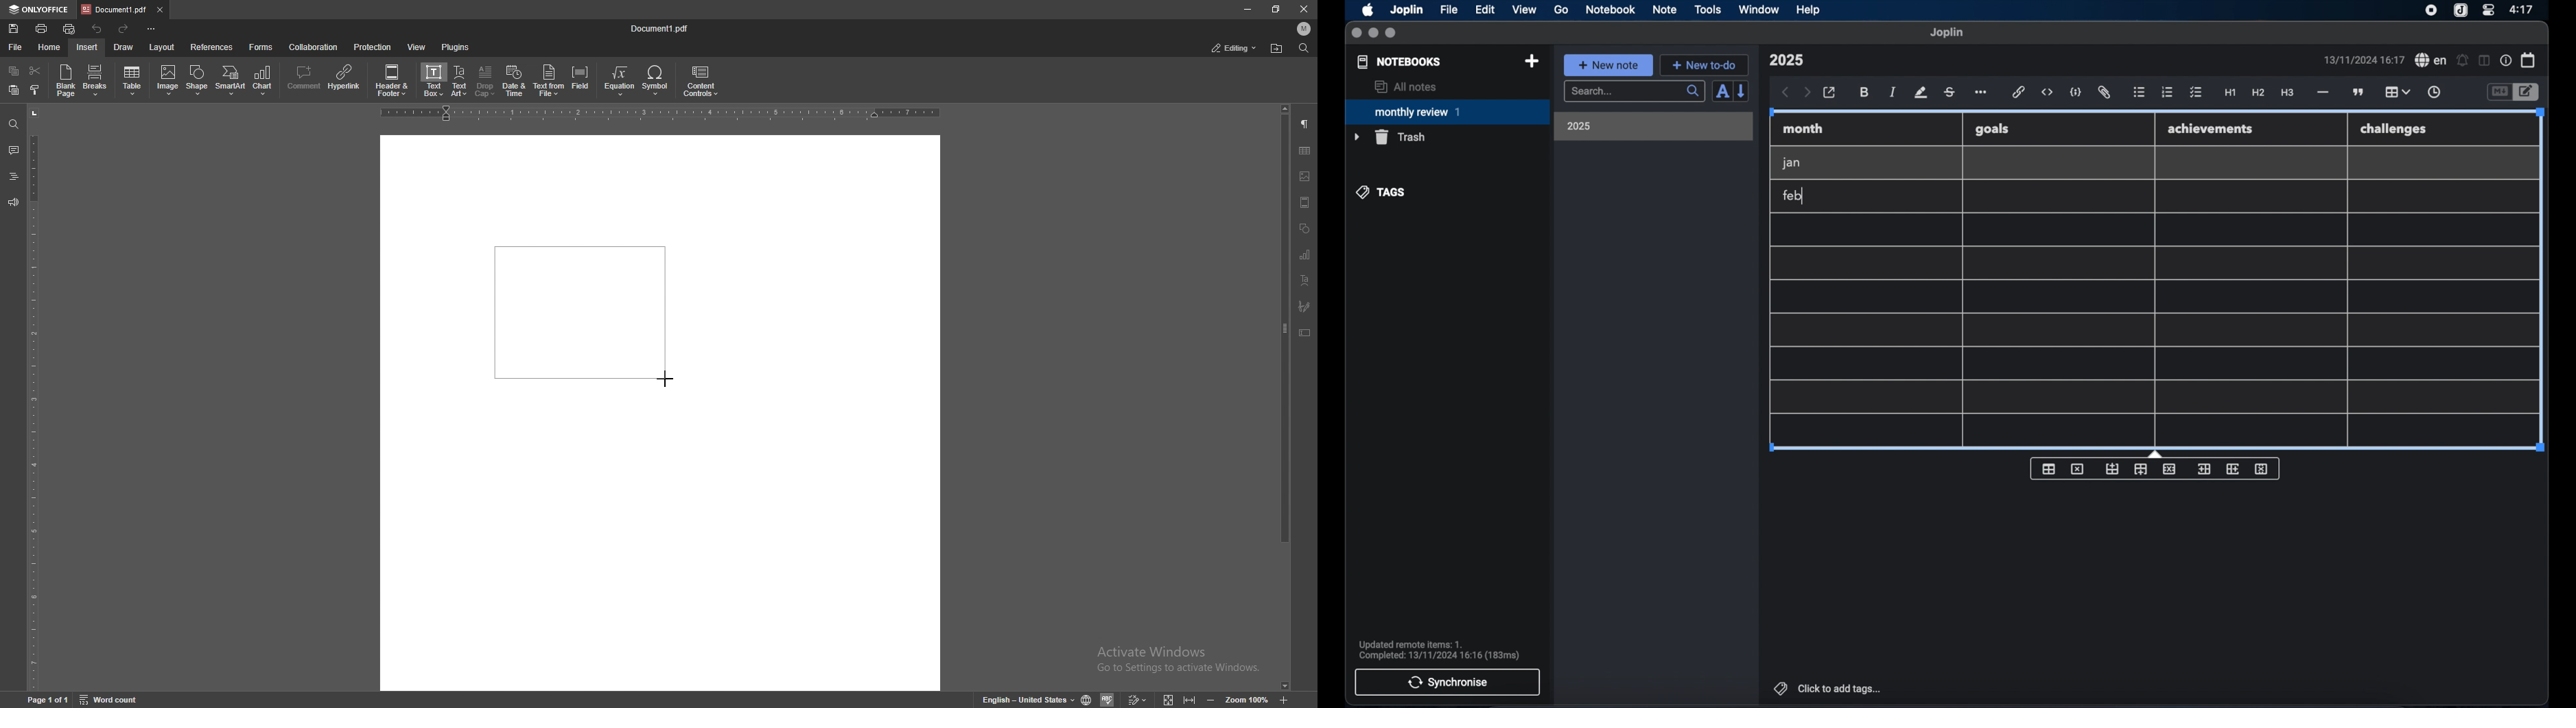  What do you see at coordinates (1982, 93) in the screenshot?
I see `more options` at bounding box center [1982, 93].